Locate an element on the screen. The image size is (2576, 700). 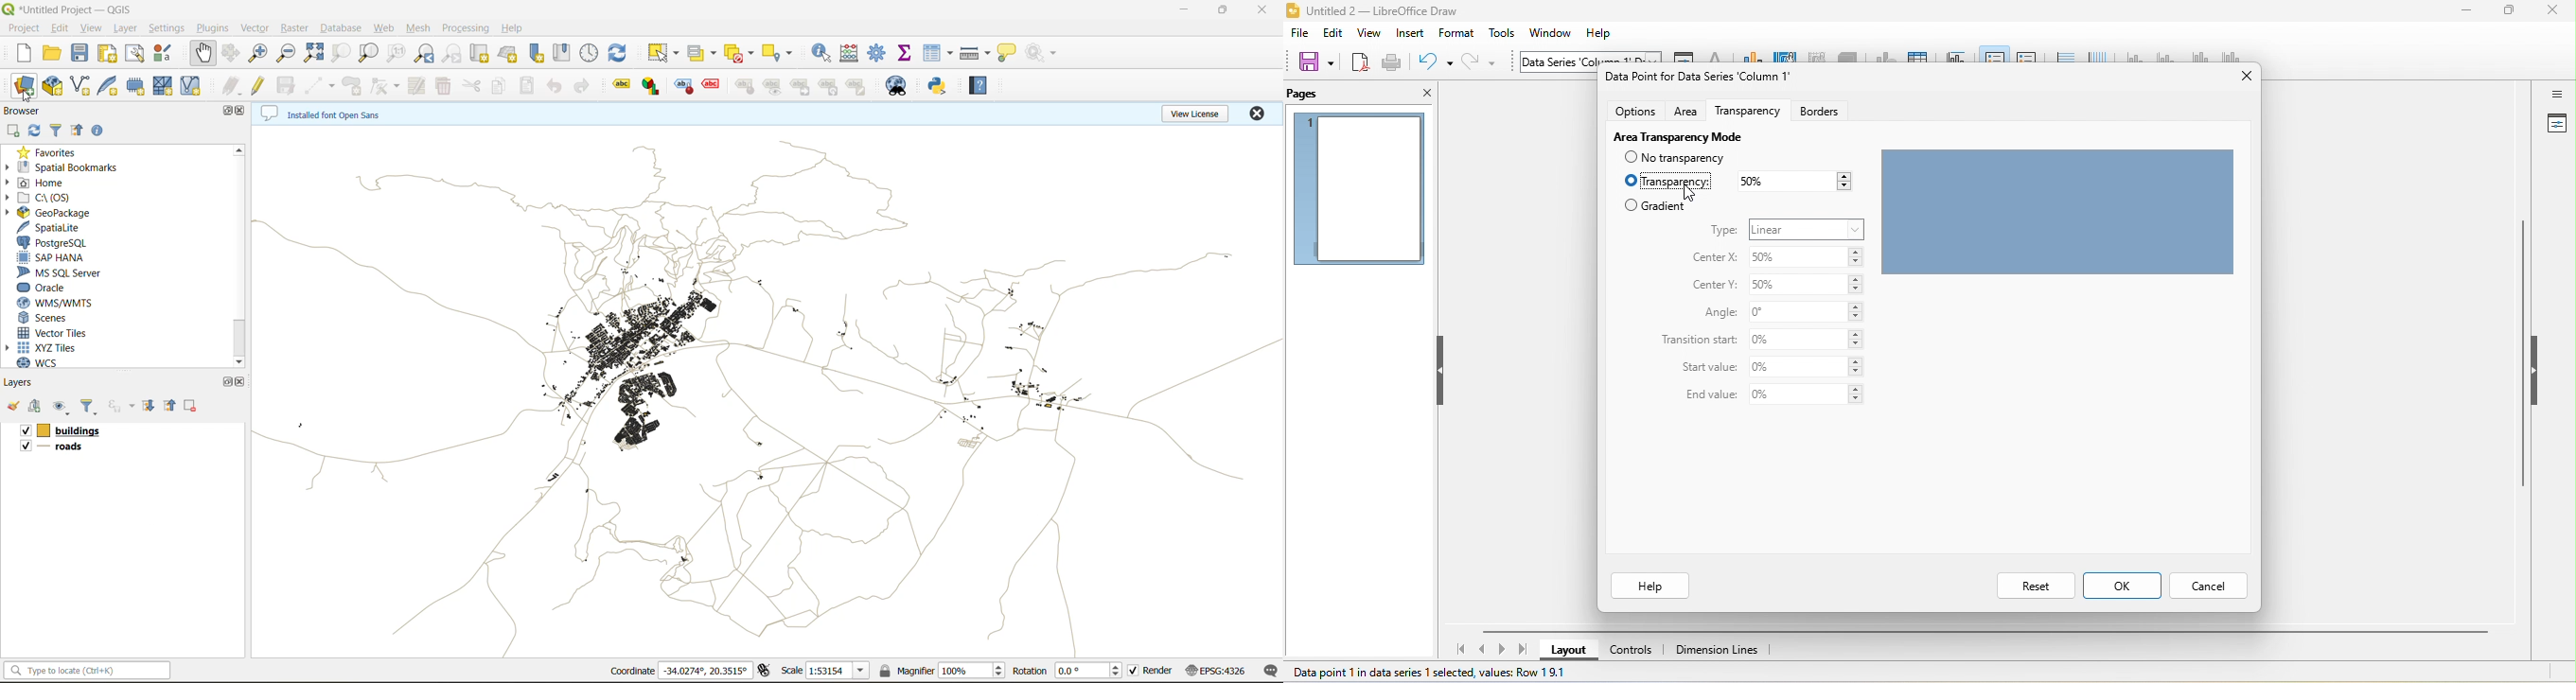
options is located at coordinates (1633, 113).